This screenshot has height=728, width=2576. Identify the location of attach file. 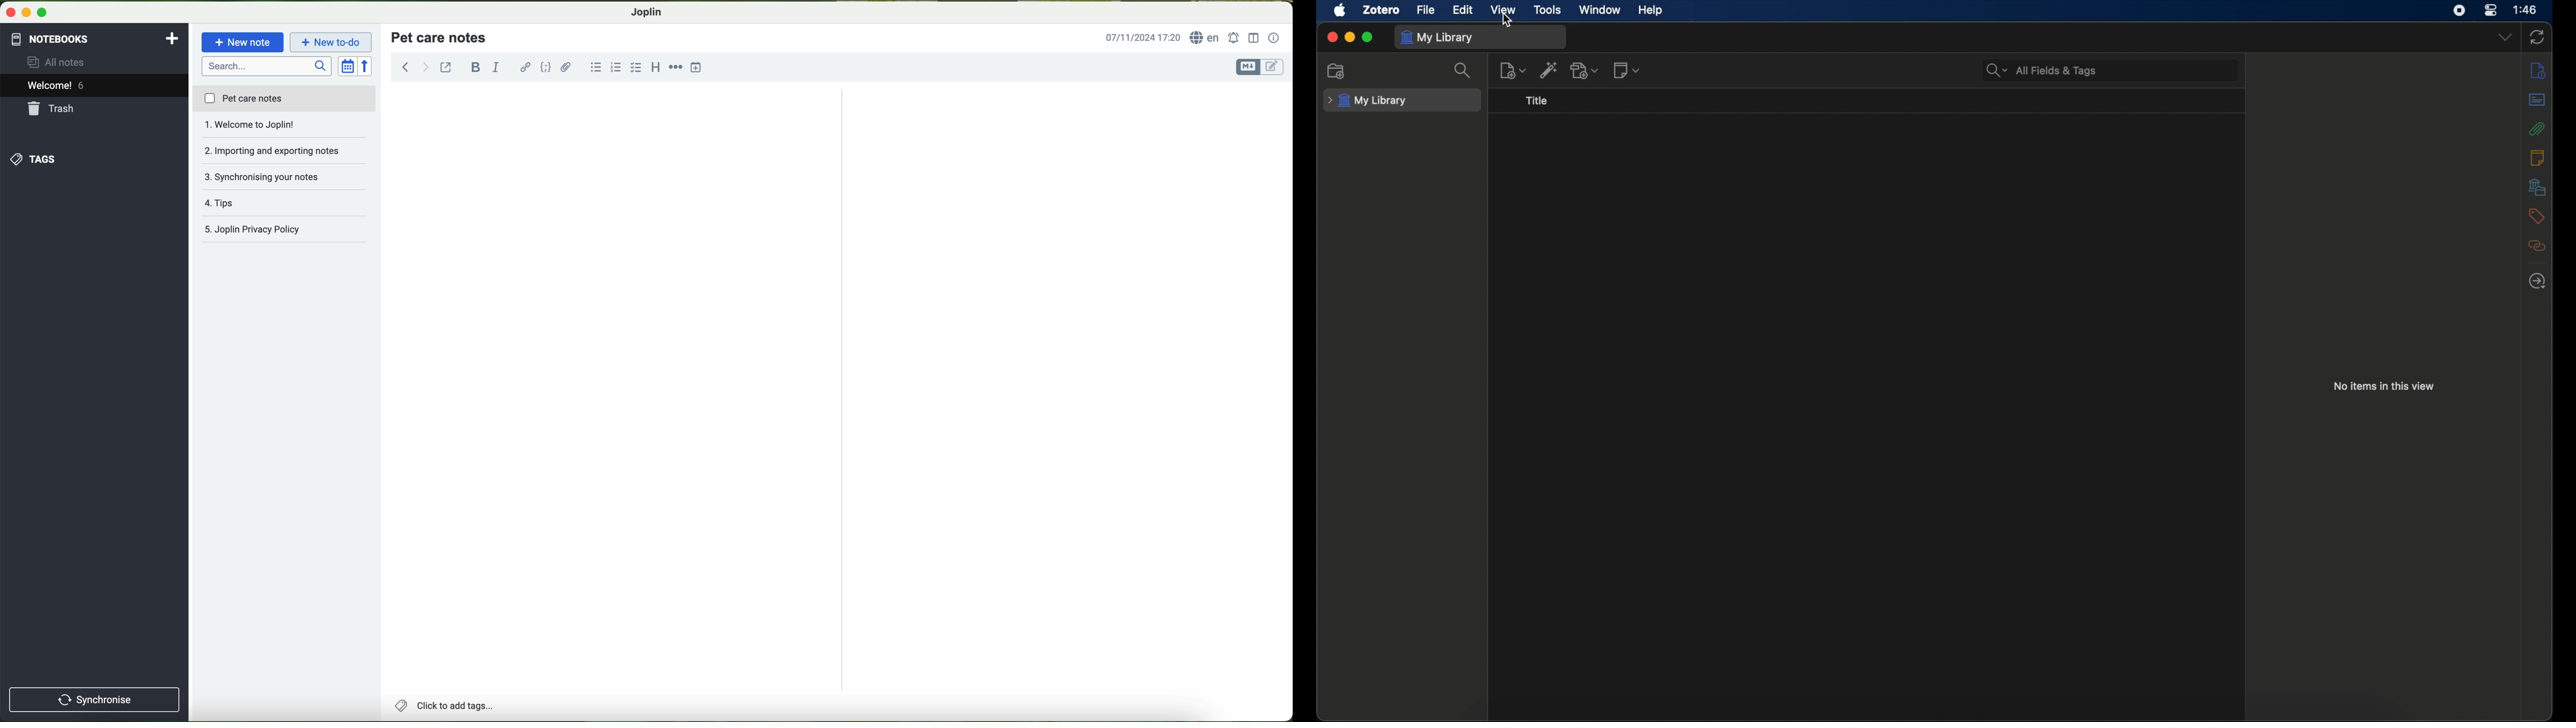
(566, 67).